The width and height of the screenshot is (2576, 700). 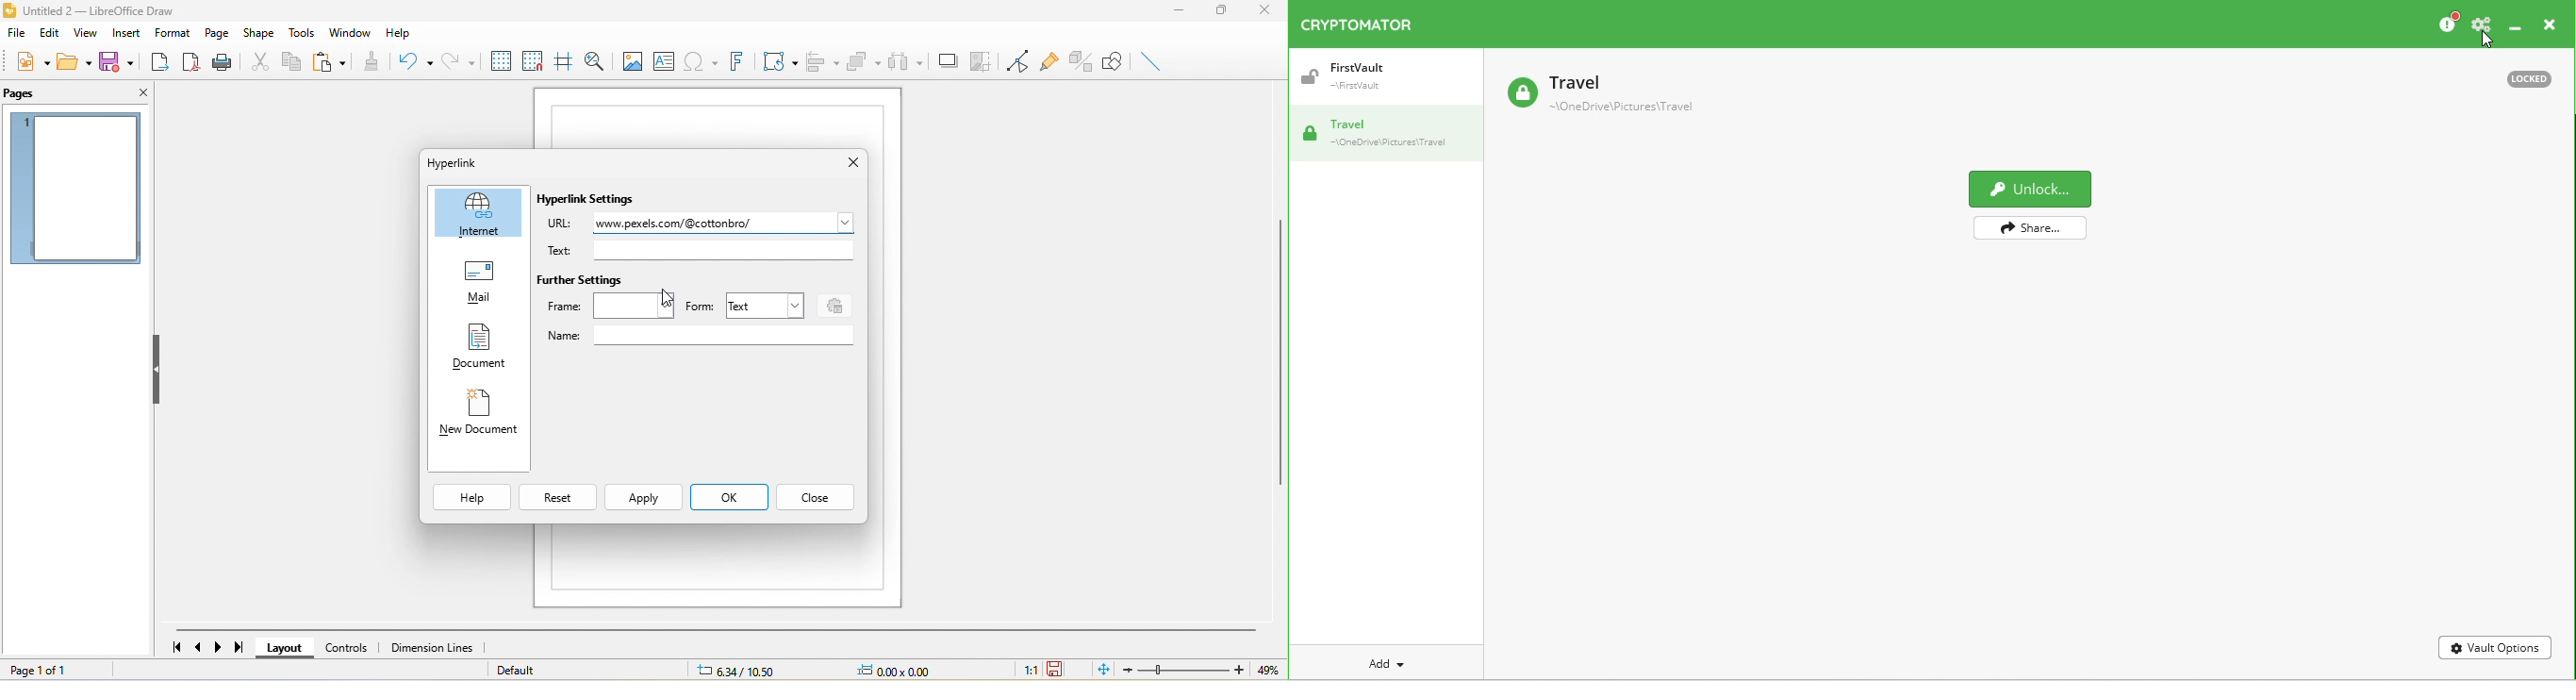 I want to click on save, so click(x=121, y=61).